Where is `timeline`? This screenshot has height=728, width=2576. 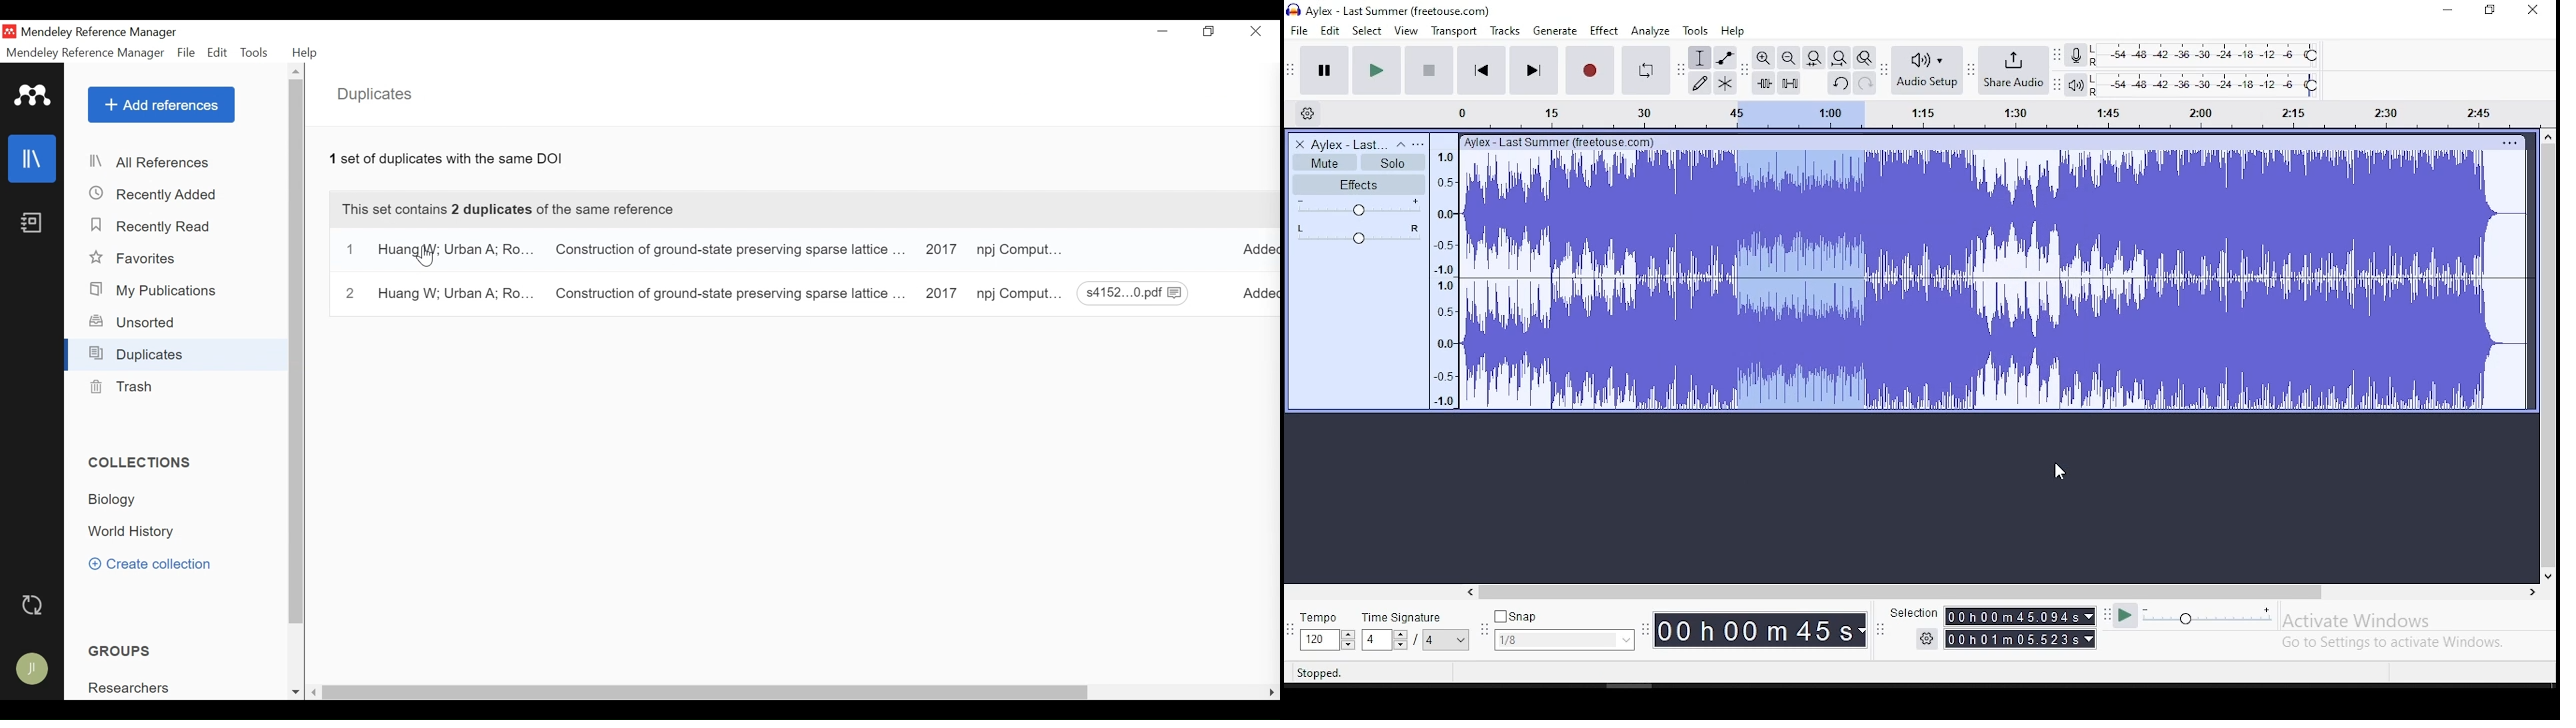
timeline is located at coordinates (1448, 274).